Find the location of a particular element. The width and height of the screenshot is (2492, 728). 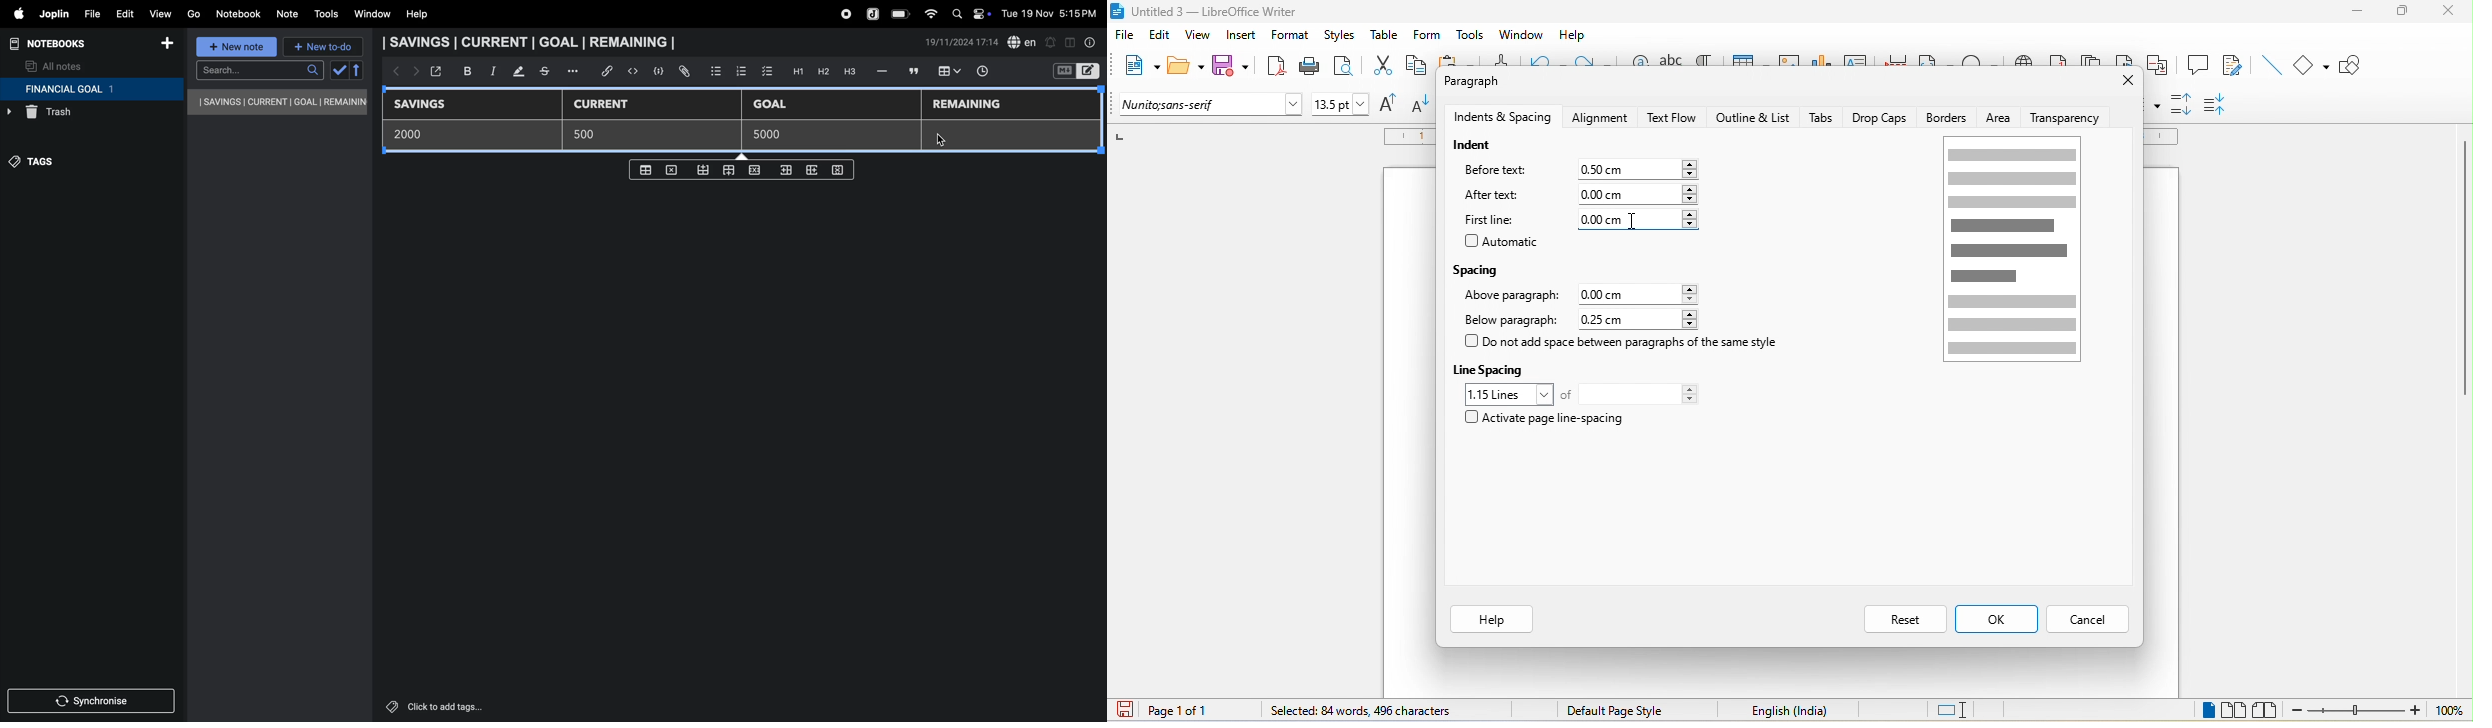

toggle editor is located at coordinates (1070, 41).